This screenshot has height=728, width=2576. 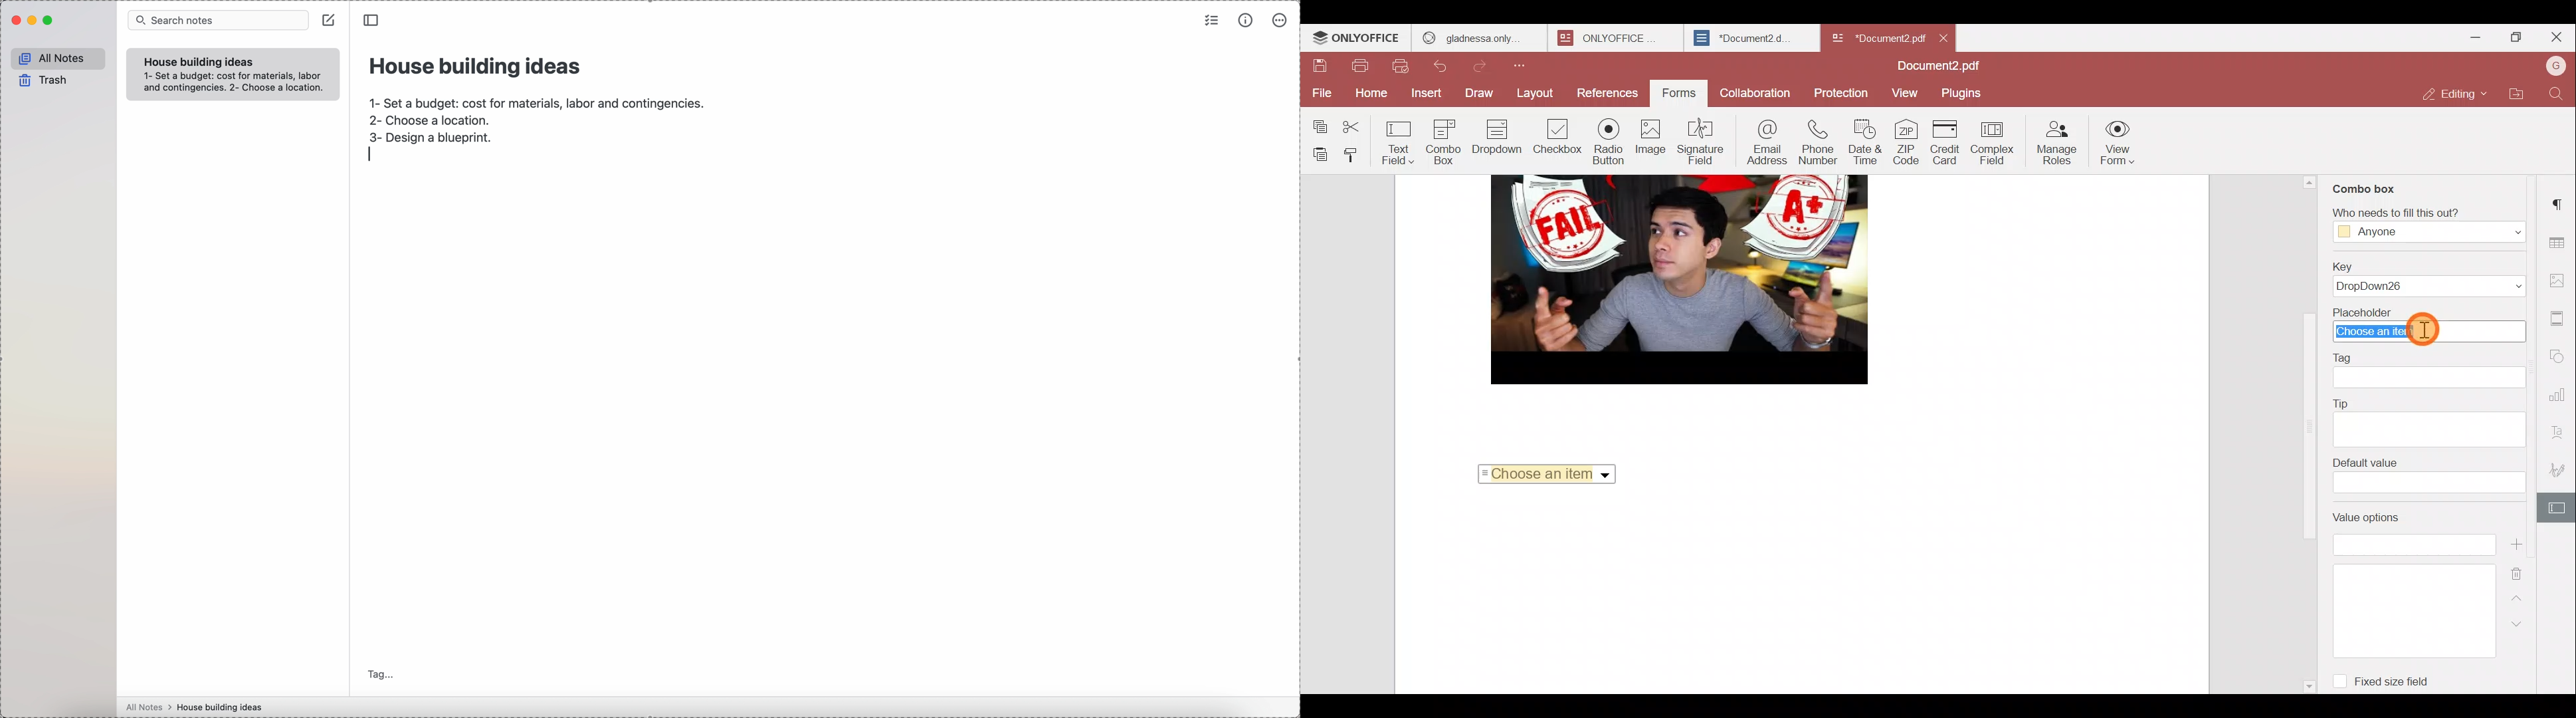 What do you see at coordinates (1423, 93) in the screenshot?
I see `Insert` at bounding box center [1423, 93].